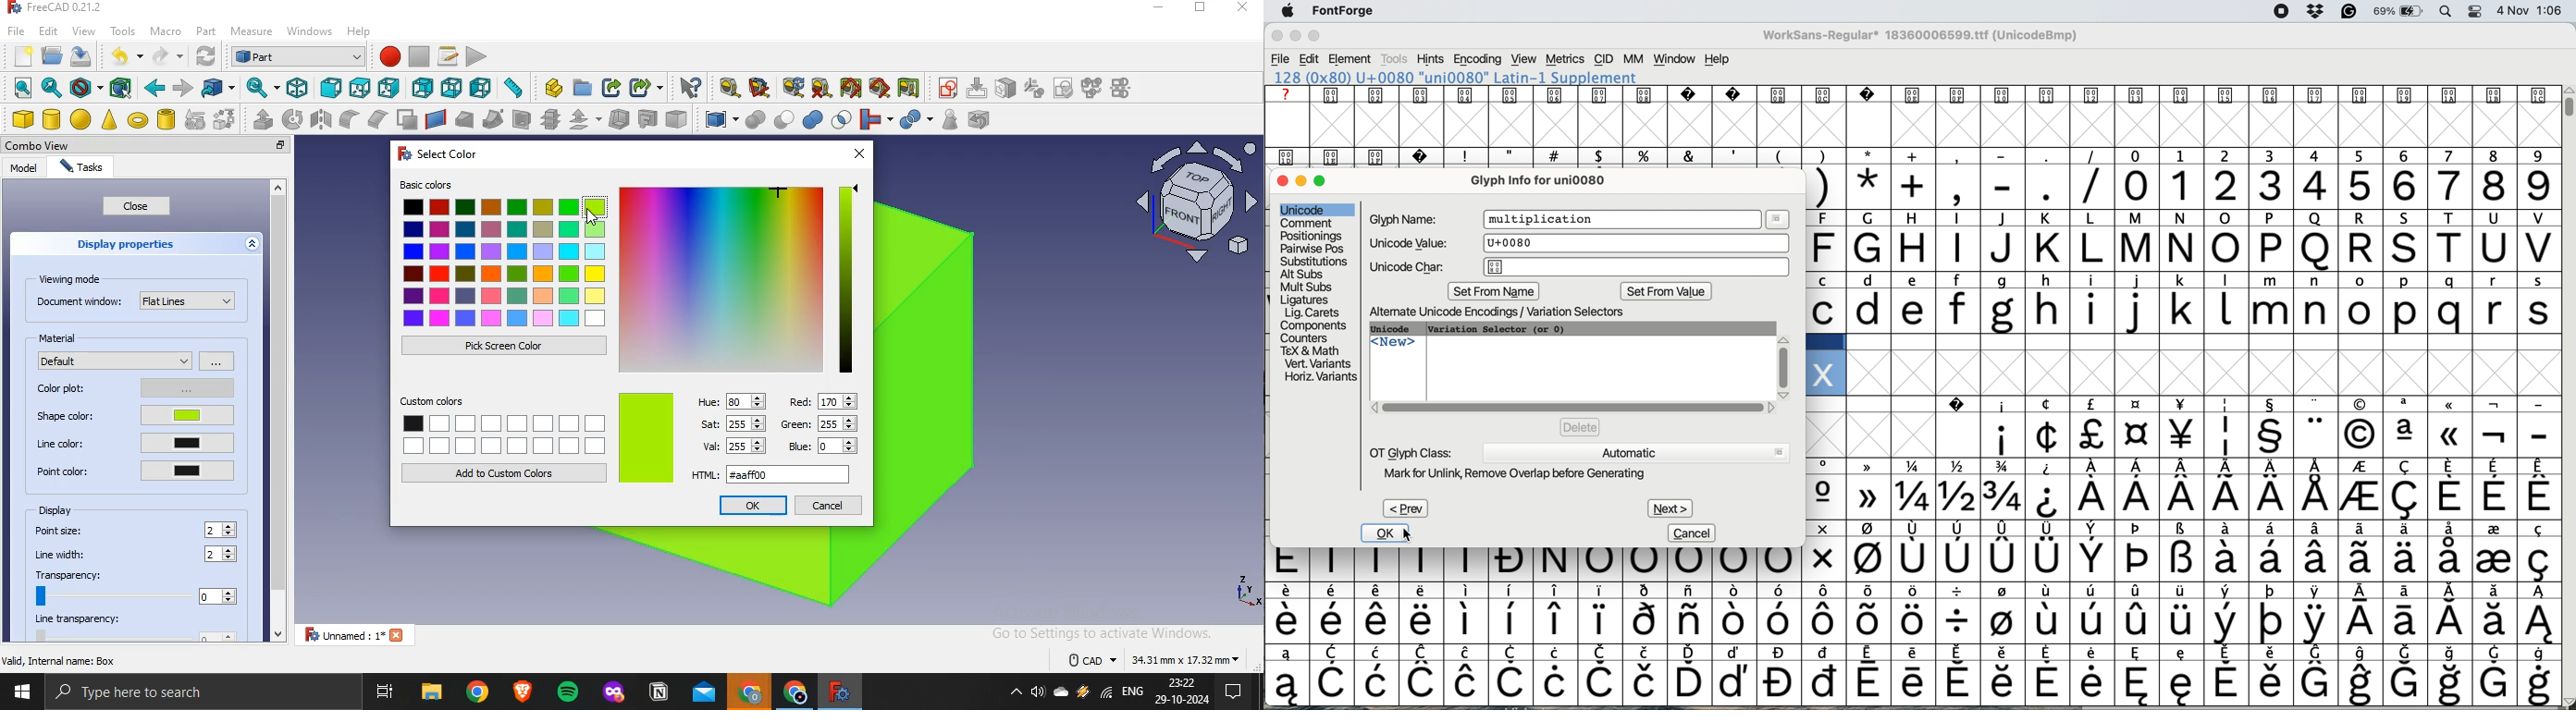  I want to click on comment, so click(1306, 223).